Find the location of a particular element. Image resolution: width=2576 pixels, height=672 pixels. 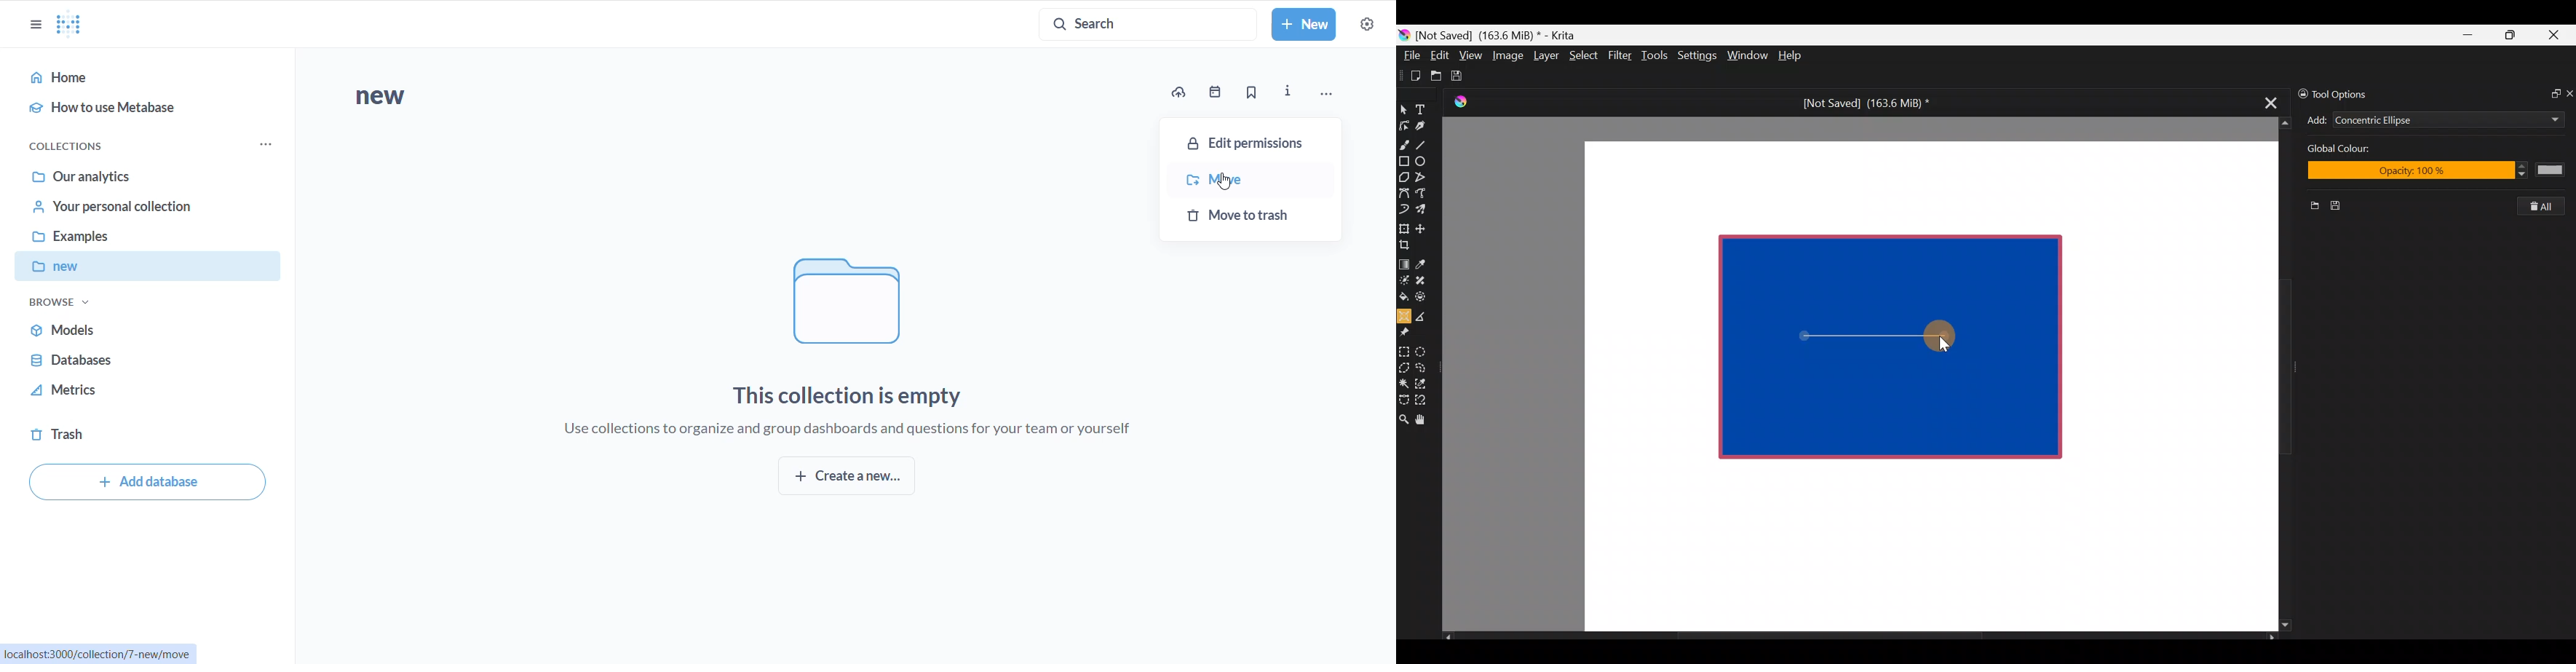

Reference images tool is located at coordinates (1408, 331).